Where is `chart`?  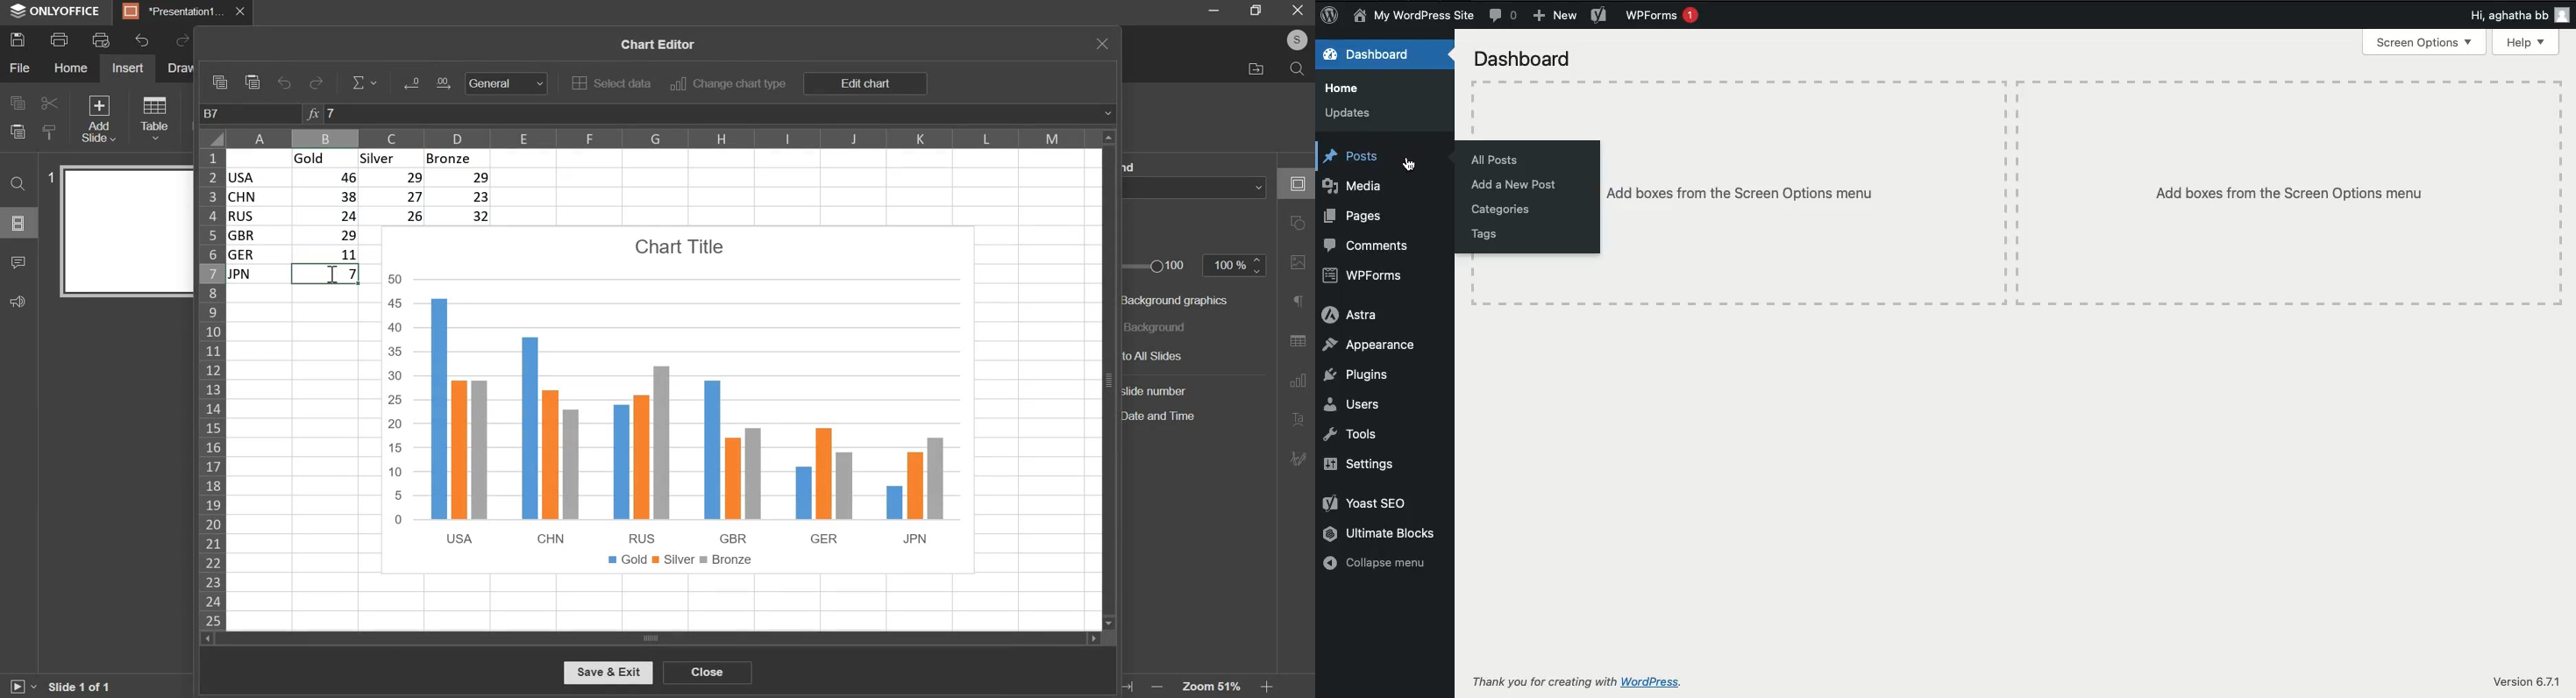
chart is located at coordinates (683, 423).